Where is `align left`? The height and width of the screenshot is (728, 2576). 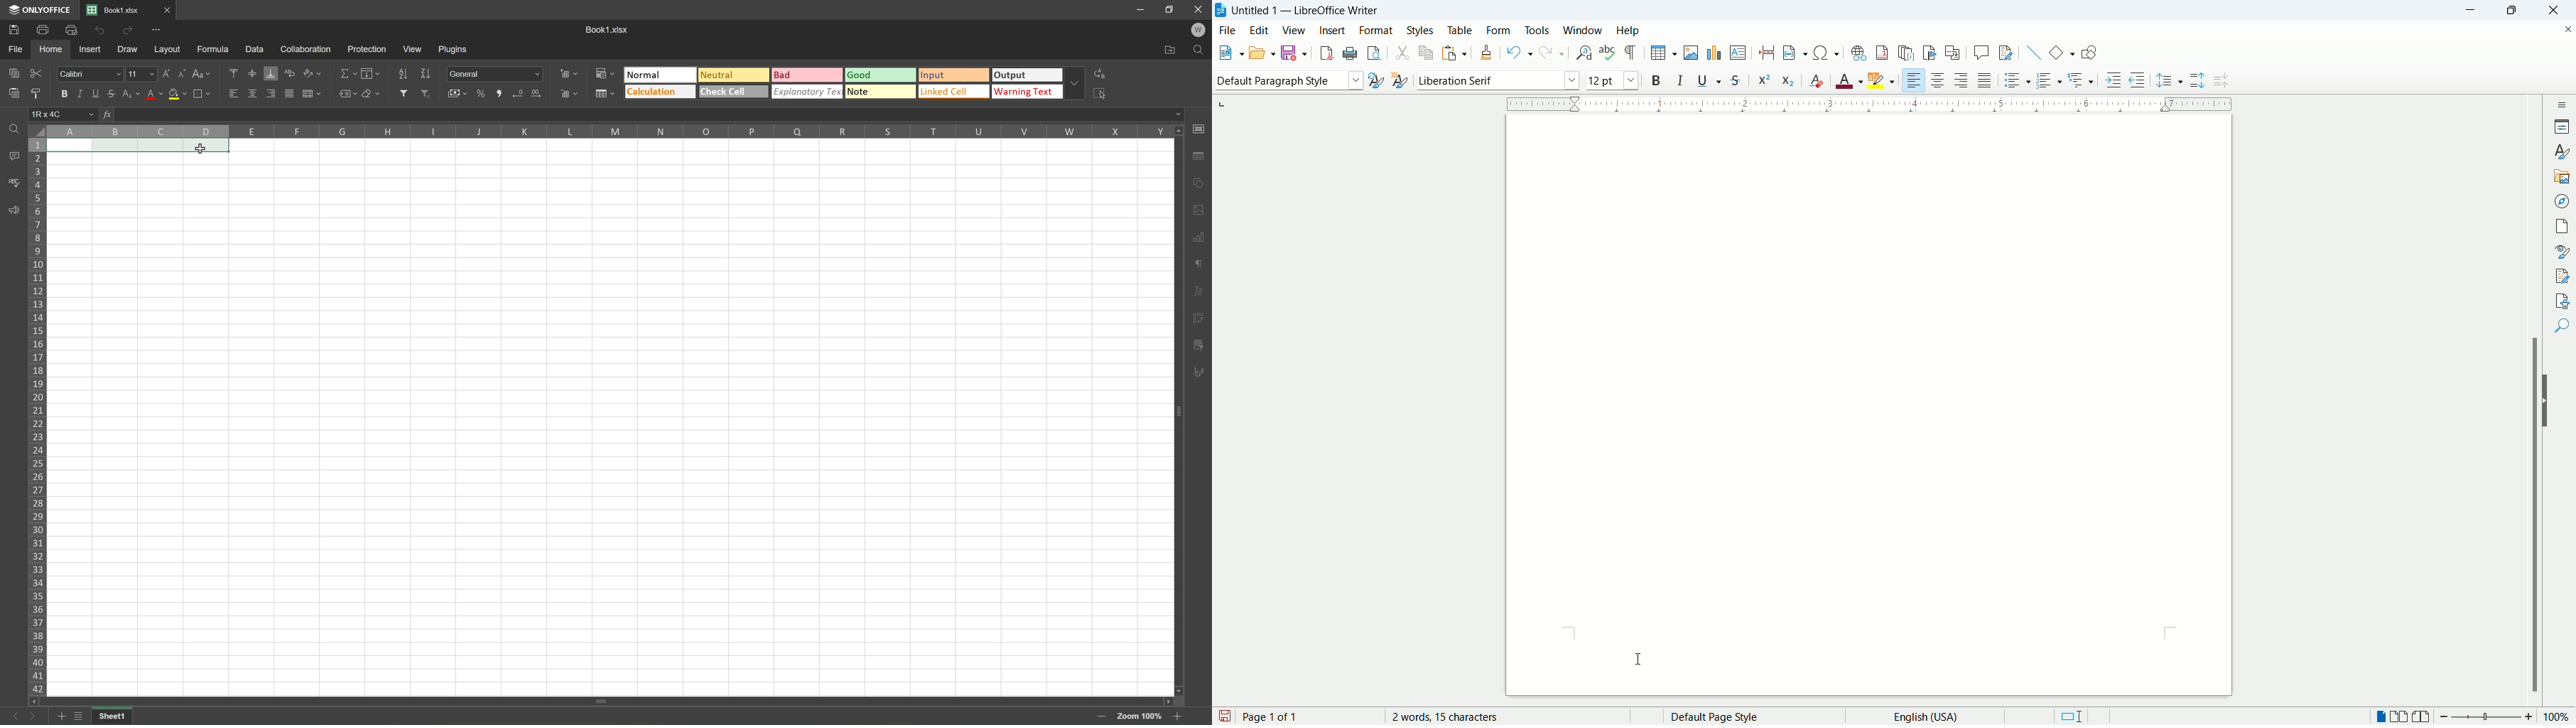 align left is located at coordinates (1915, 81).